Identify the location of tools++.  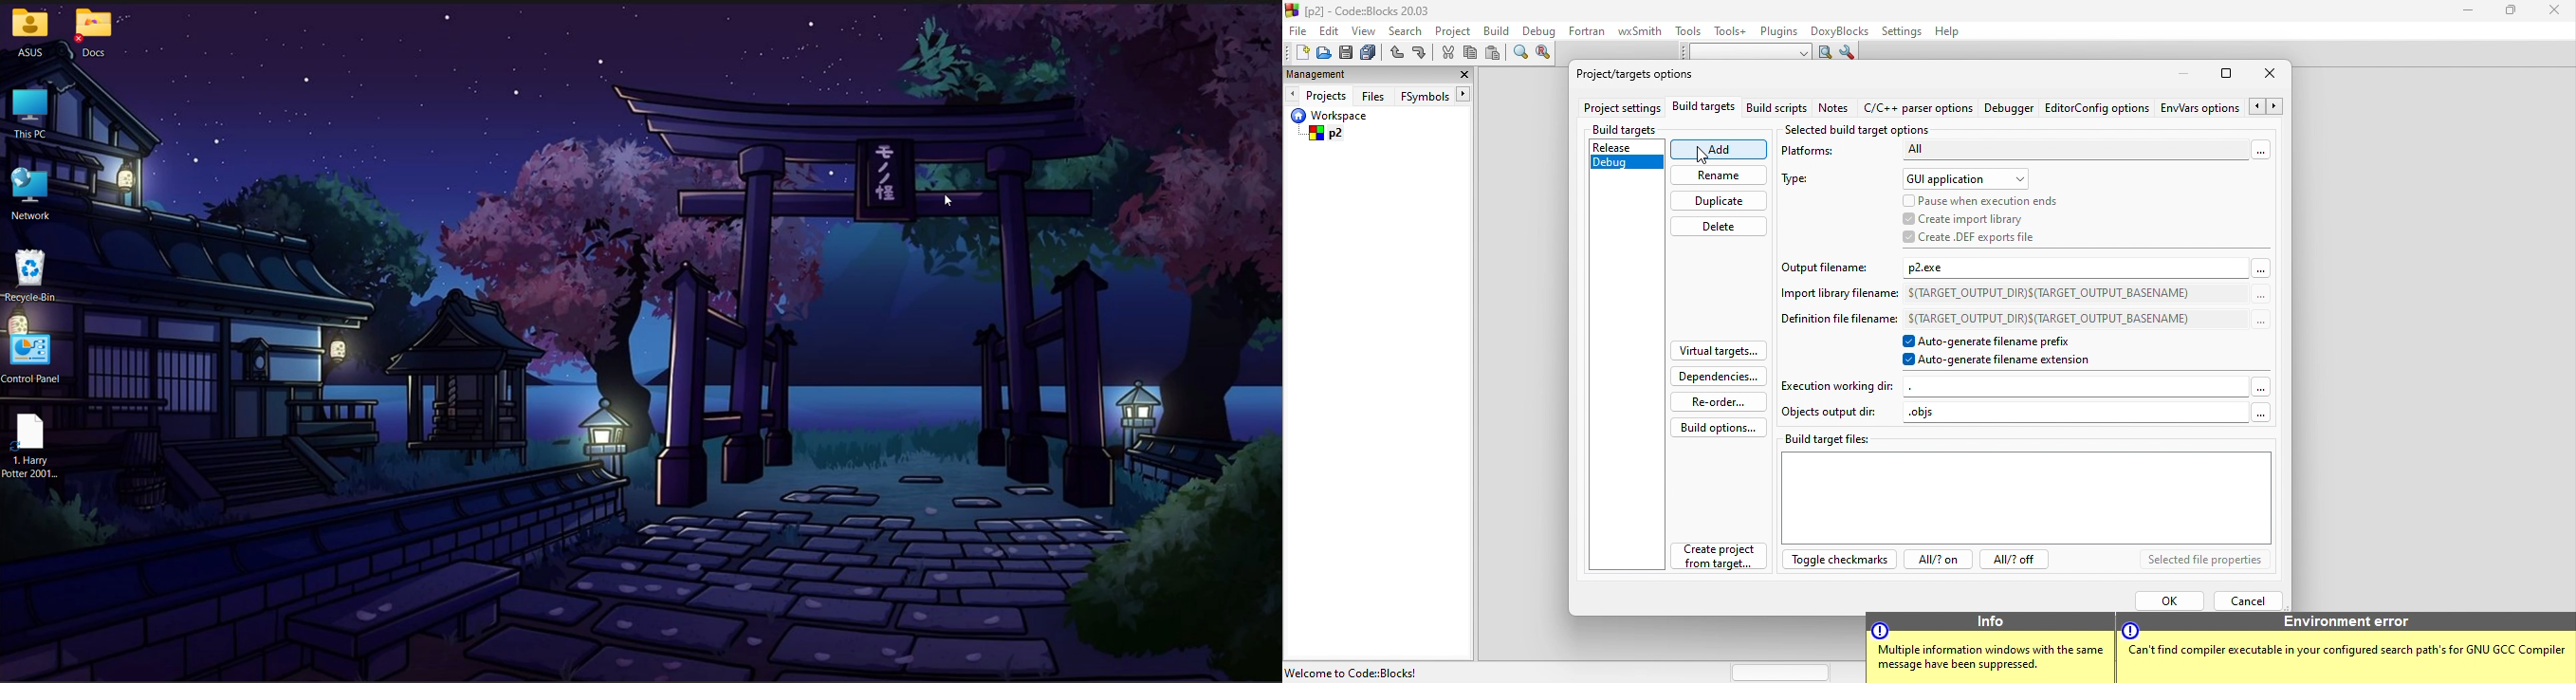
(1731, 30).